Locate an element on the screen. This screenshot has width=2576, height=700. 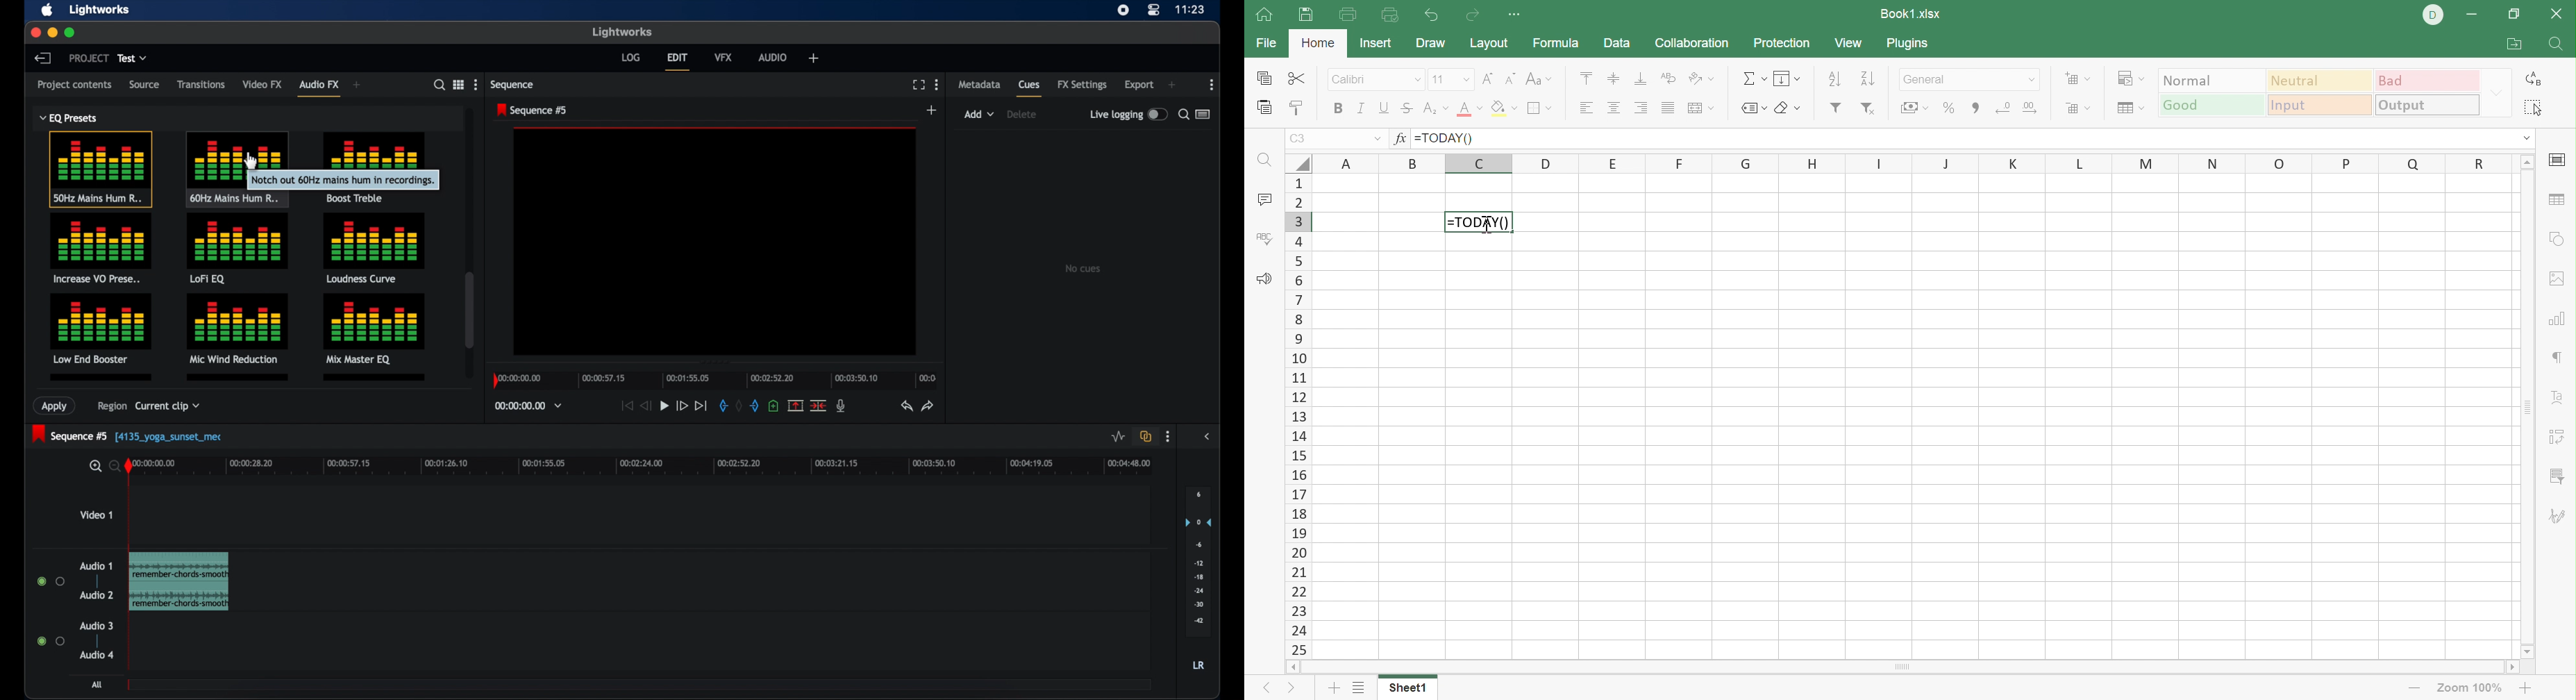
Pivot Table settings is located at coordinates (2559, 438).